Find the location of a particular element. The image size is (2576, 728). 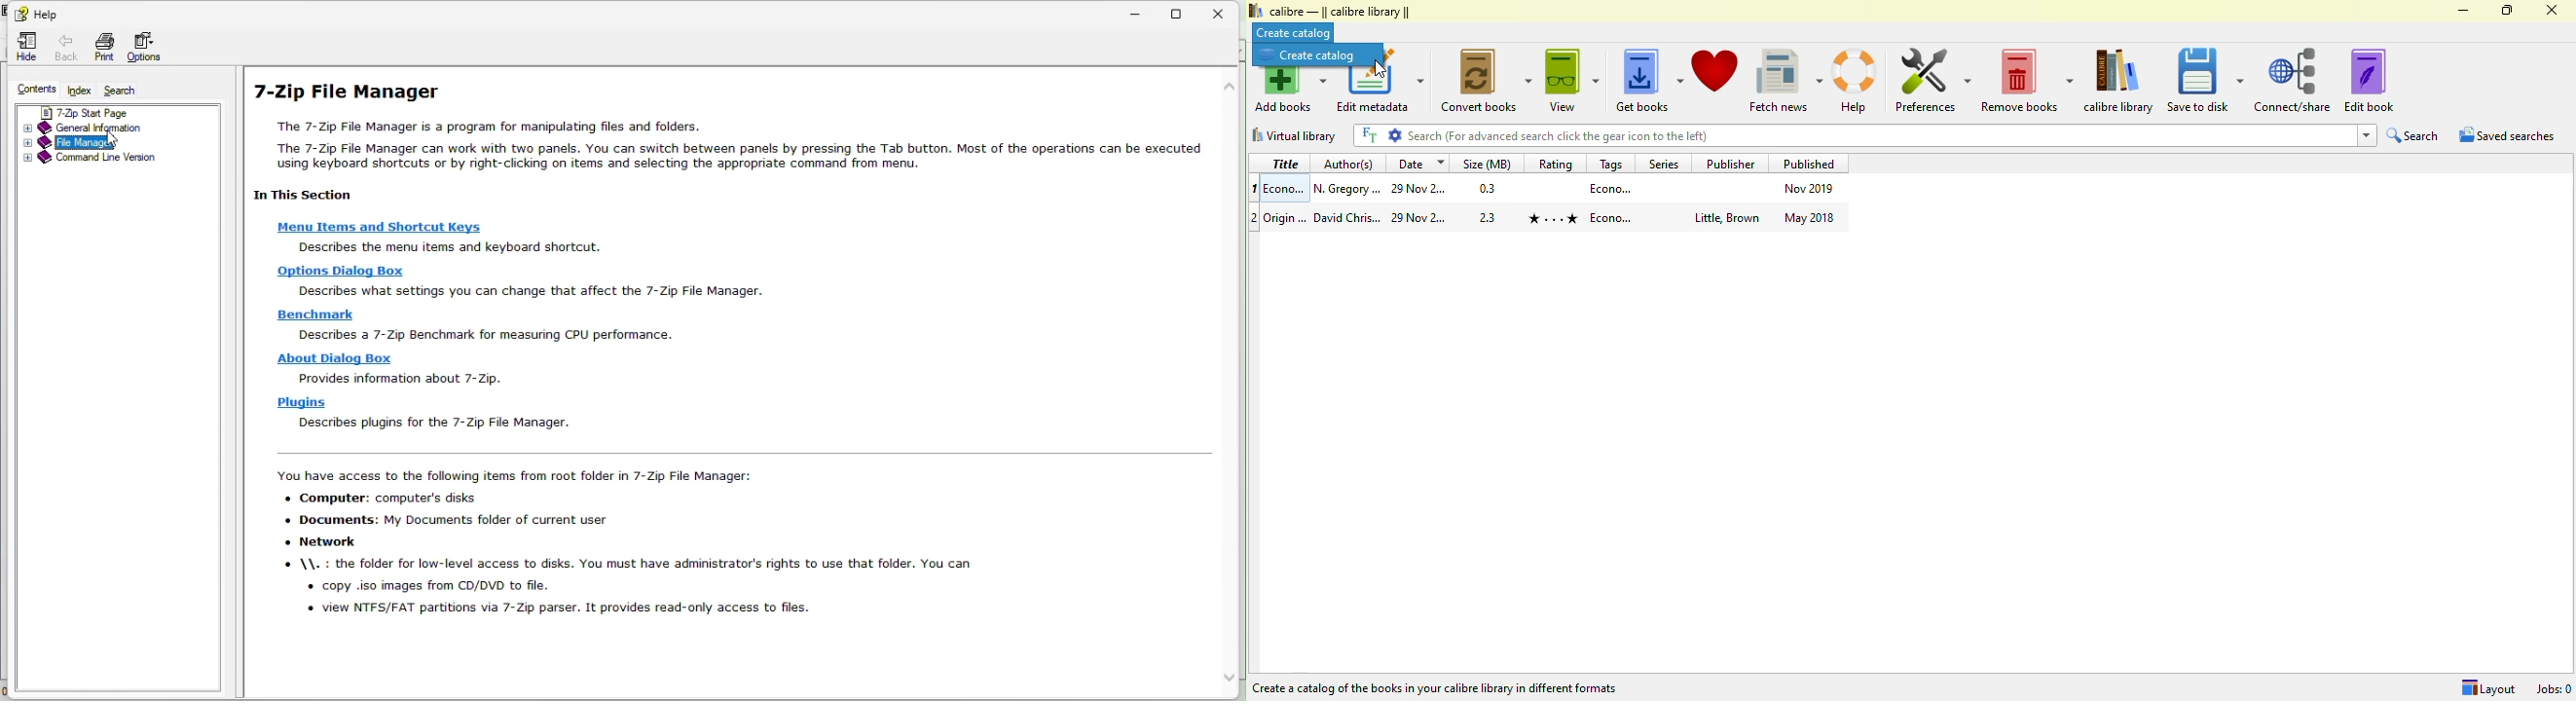

connect/share is located at coordinates (2294, 81).